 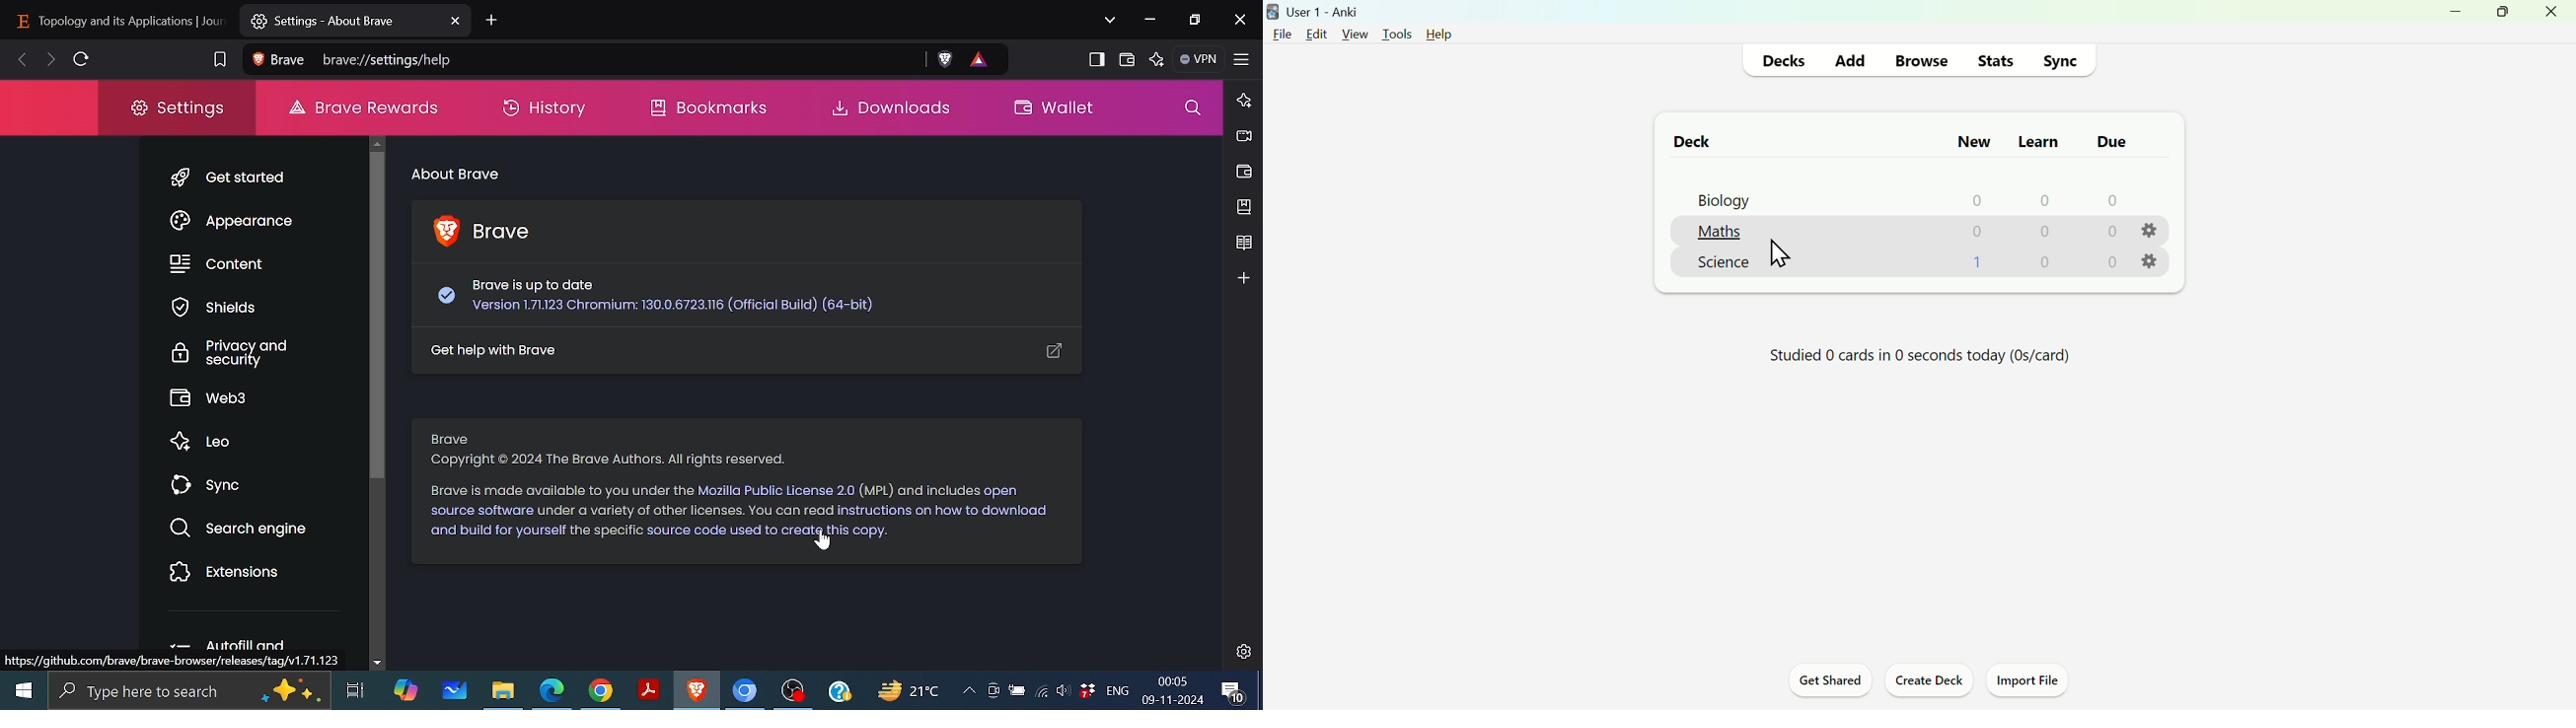 I want to click on 0, so click(x=2111, y=200).